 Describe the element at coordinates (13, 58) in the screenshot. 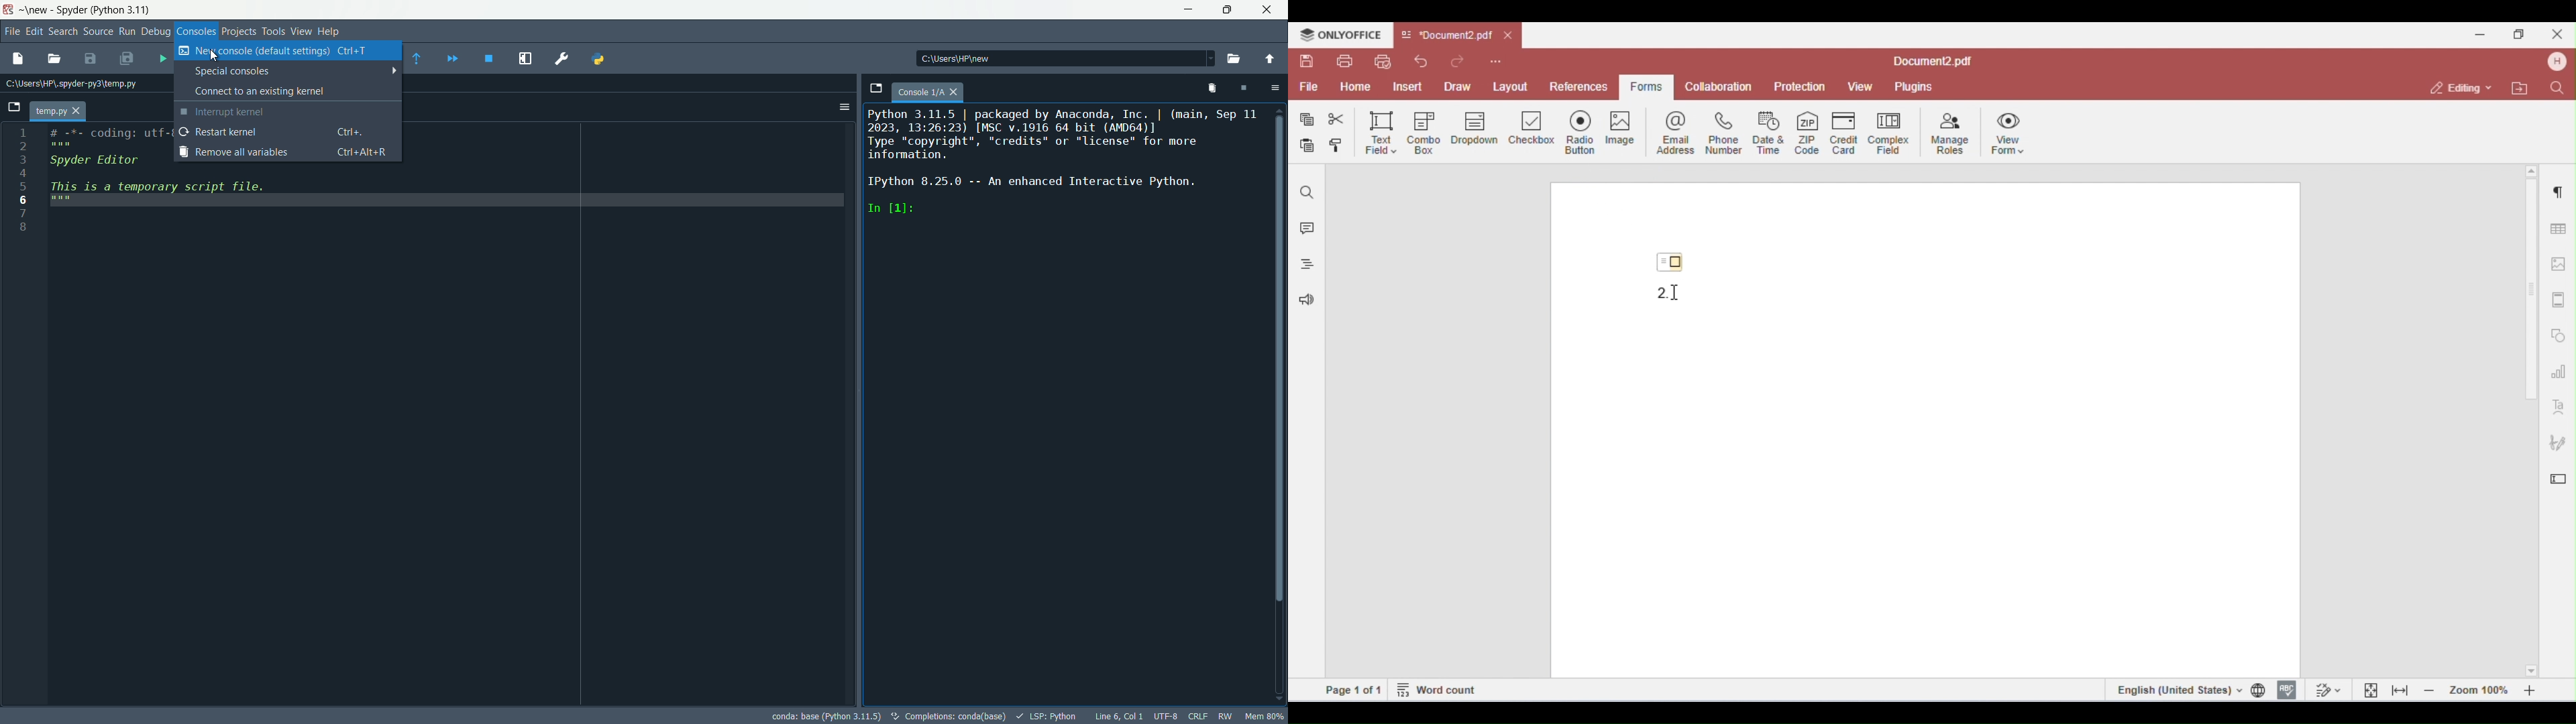

I see `new file` at that location.